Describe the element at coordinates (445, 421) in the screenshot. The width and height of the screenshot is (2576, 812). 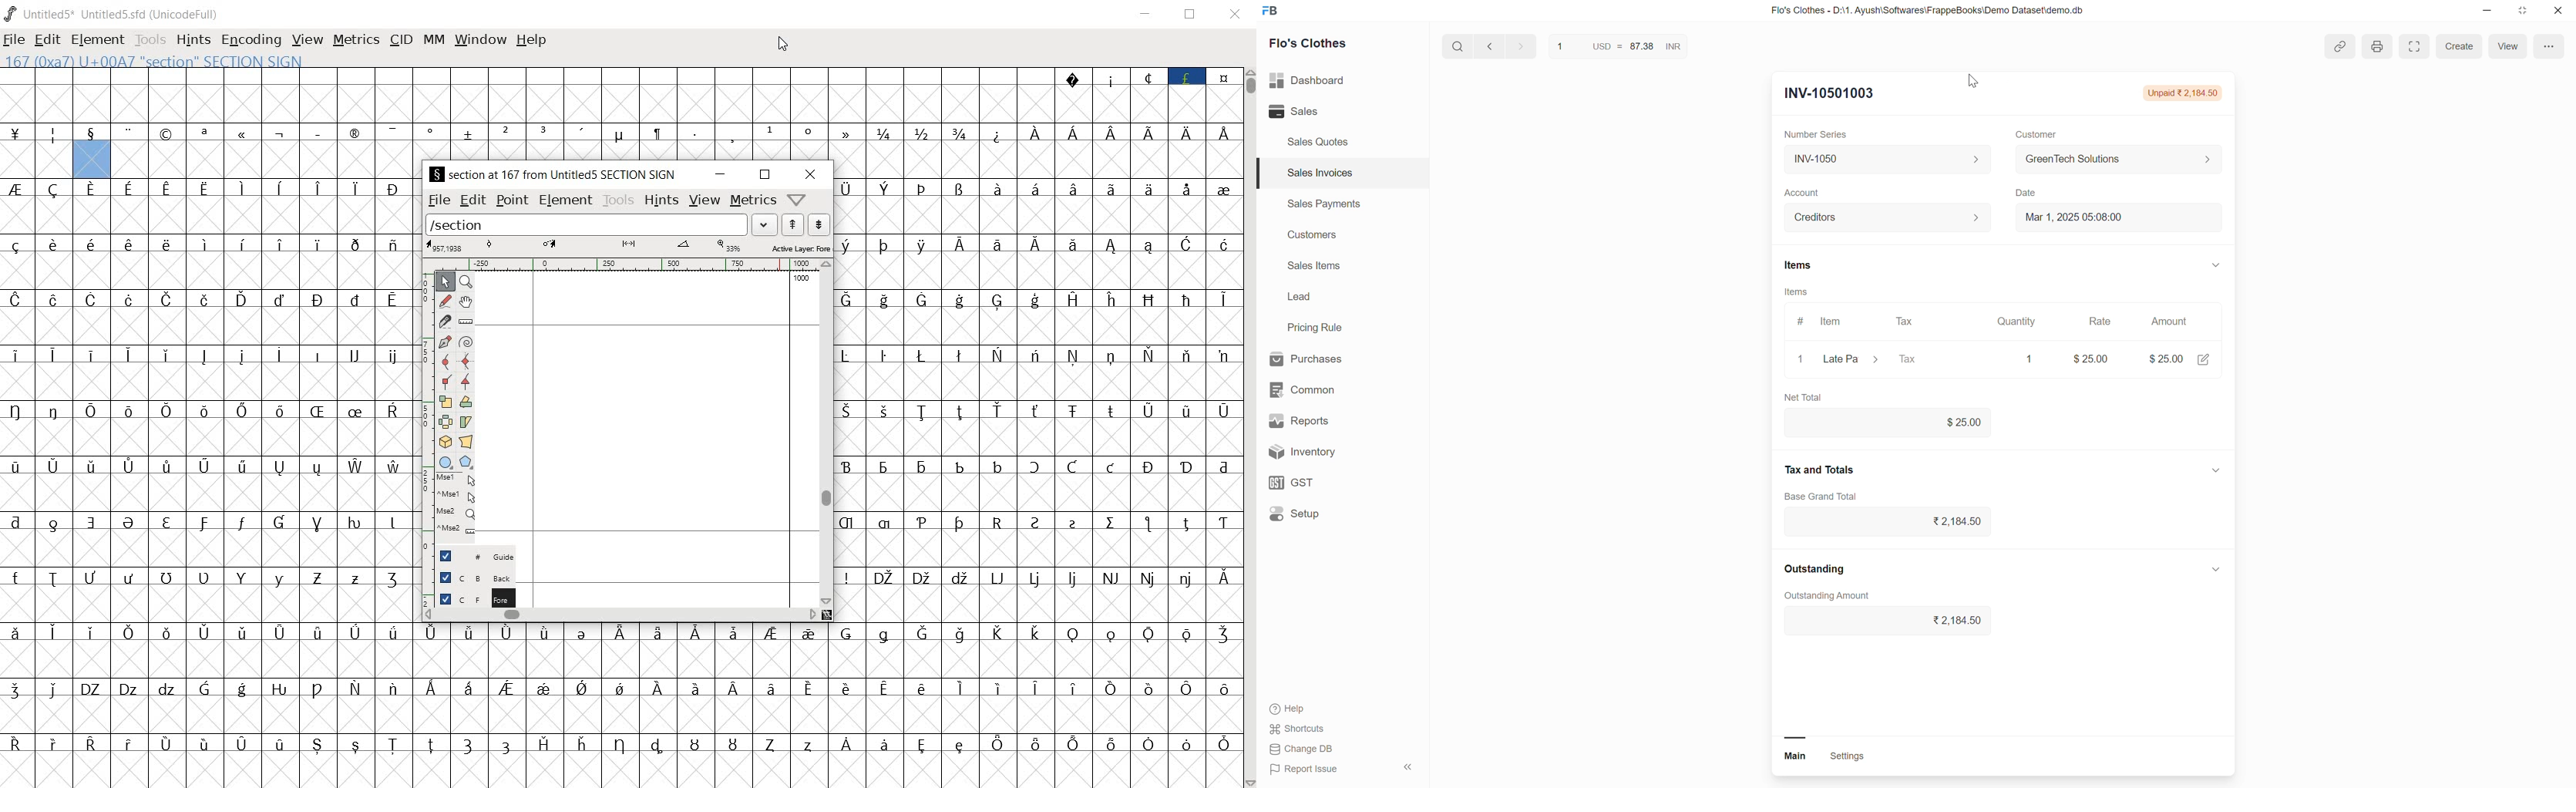
I see `flip the selection` at that location.